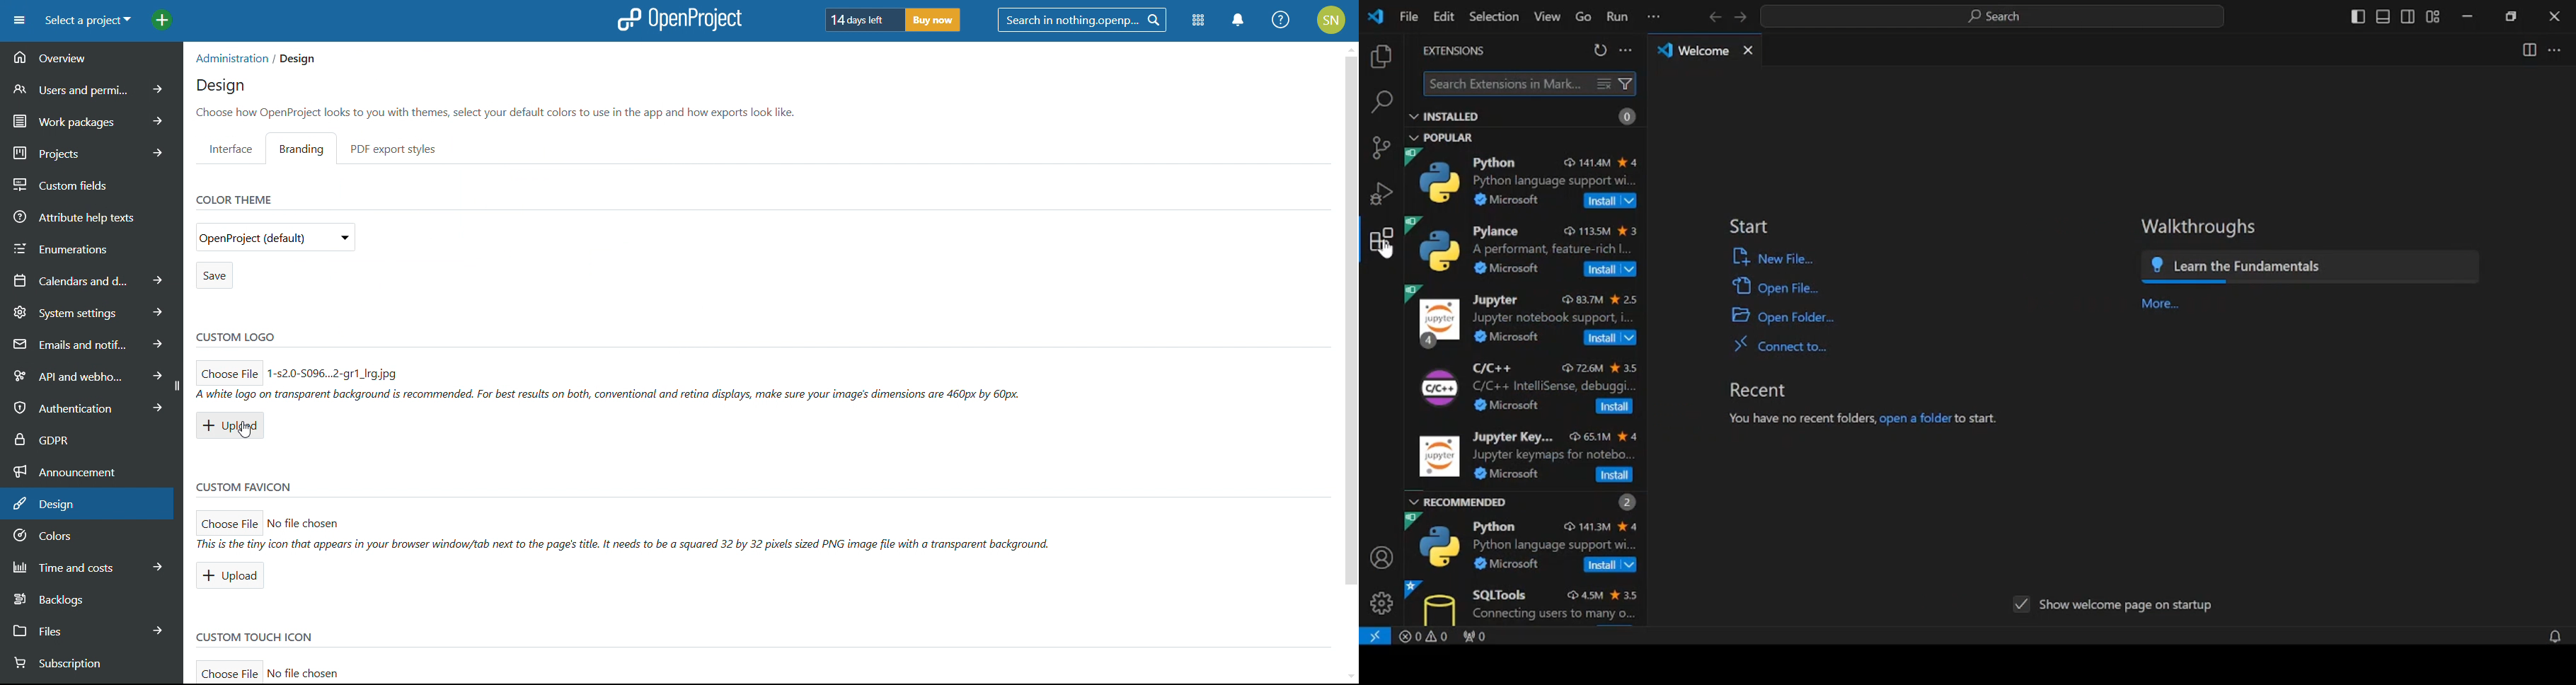 The image size is (2576, 700). I want to click on recent, so click(1770, 391).